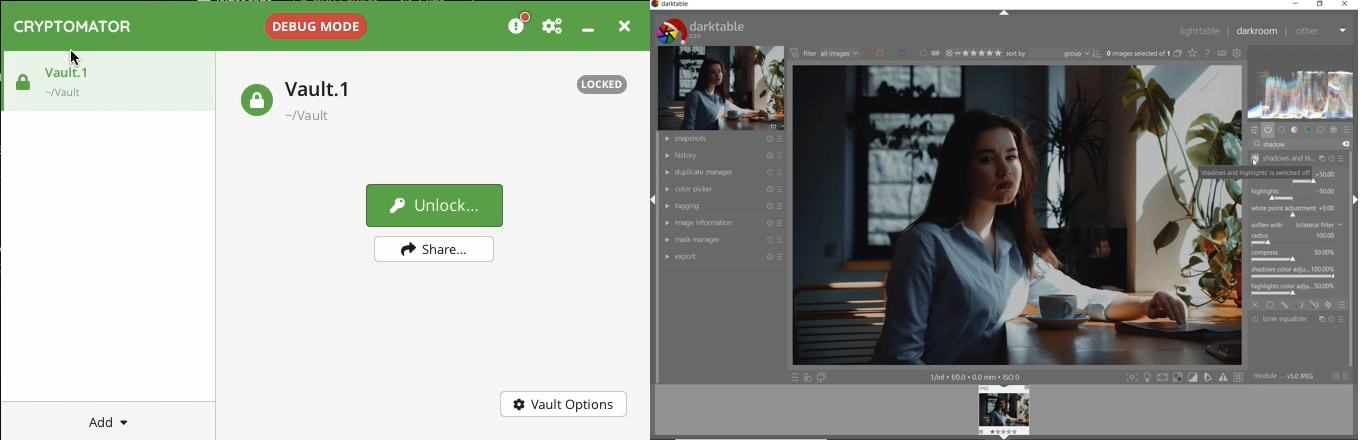  What do you see at coordinates (1296, 224) in the screenshot?
I see `soften with bilateral filter` at bounding box center [1296, 224].